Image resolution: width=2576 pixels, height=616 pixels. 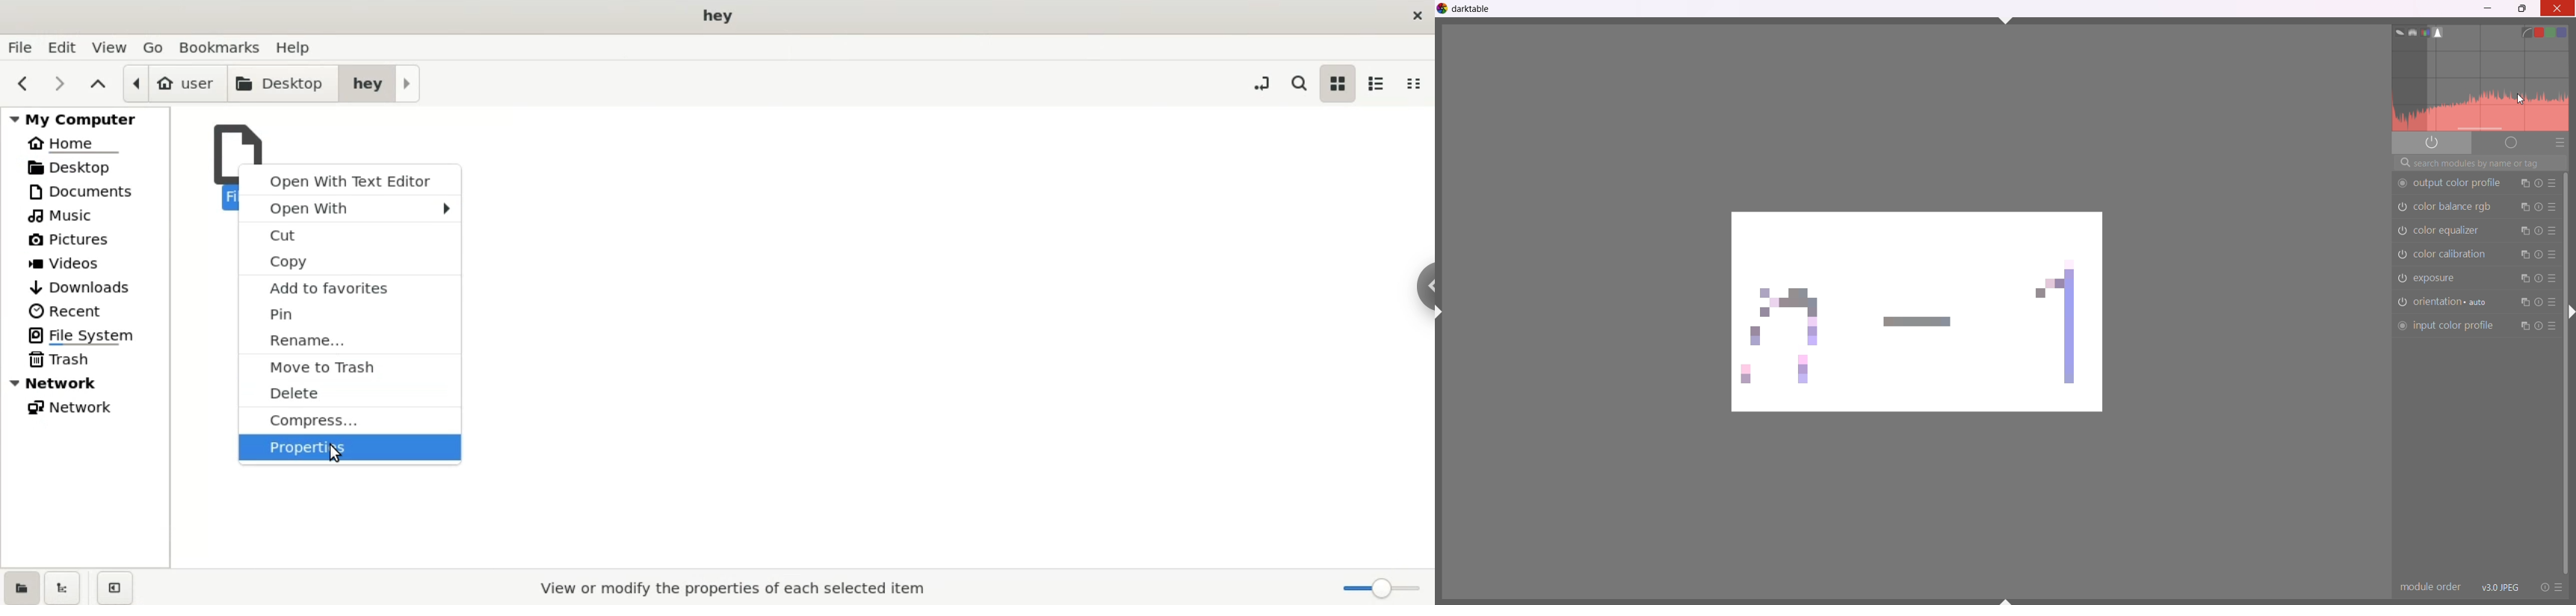 What do you see at coordinates (350, 207) in the screenshot?
I see `open with` at bounding box center [350, 207].